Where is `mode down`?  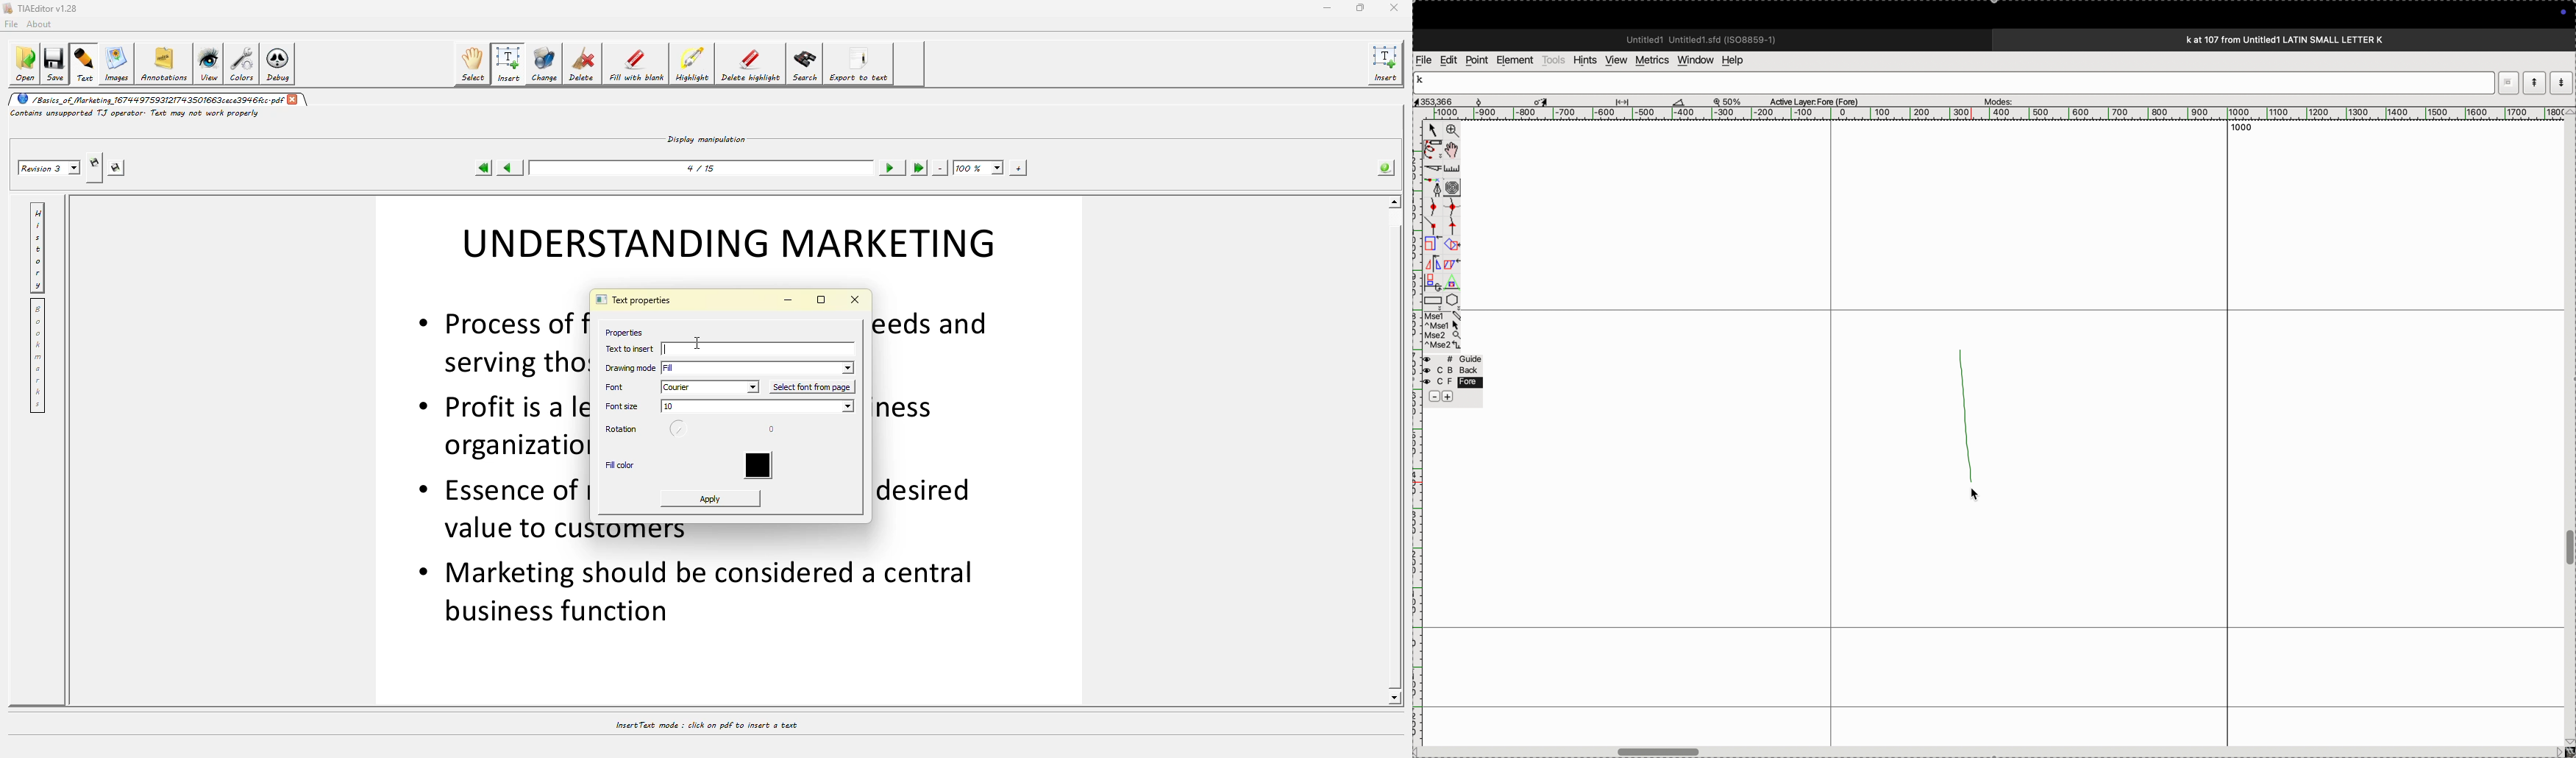 mode down is located at coordinates (2562, 83).